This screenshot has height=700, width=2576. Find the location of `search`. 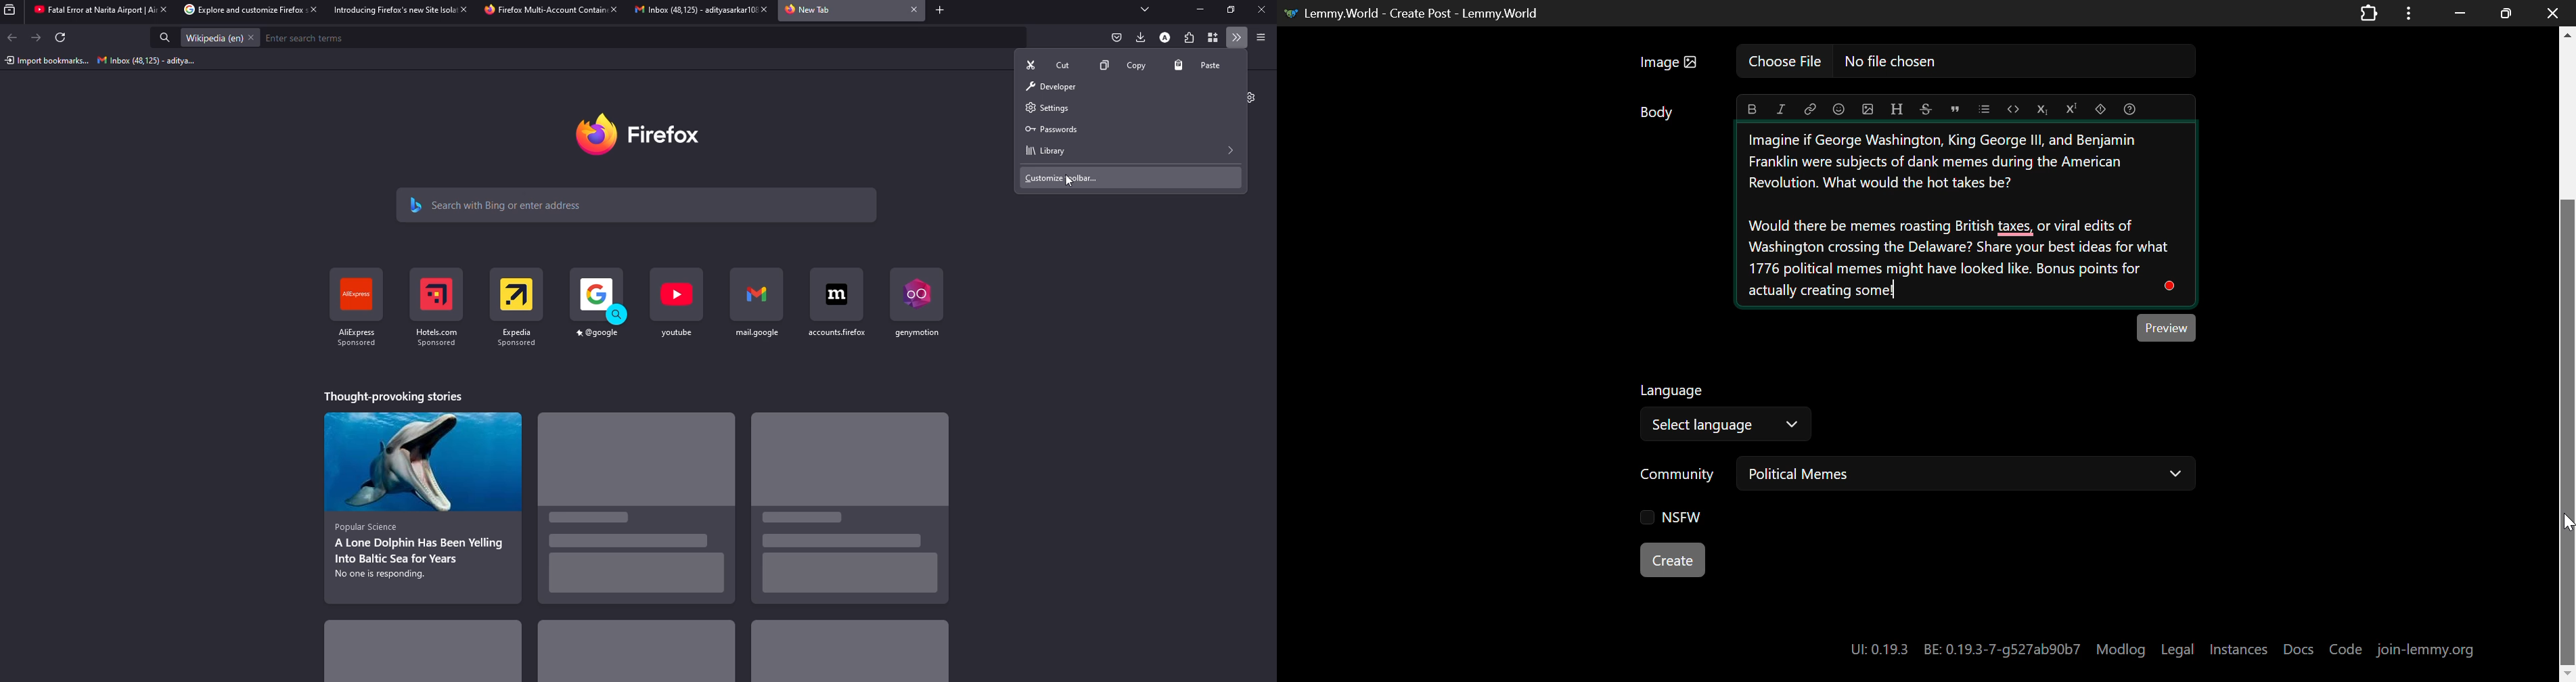

search is located at coordinates (501, 204).